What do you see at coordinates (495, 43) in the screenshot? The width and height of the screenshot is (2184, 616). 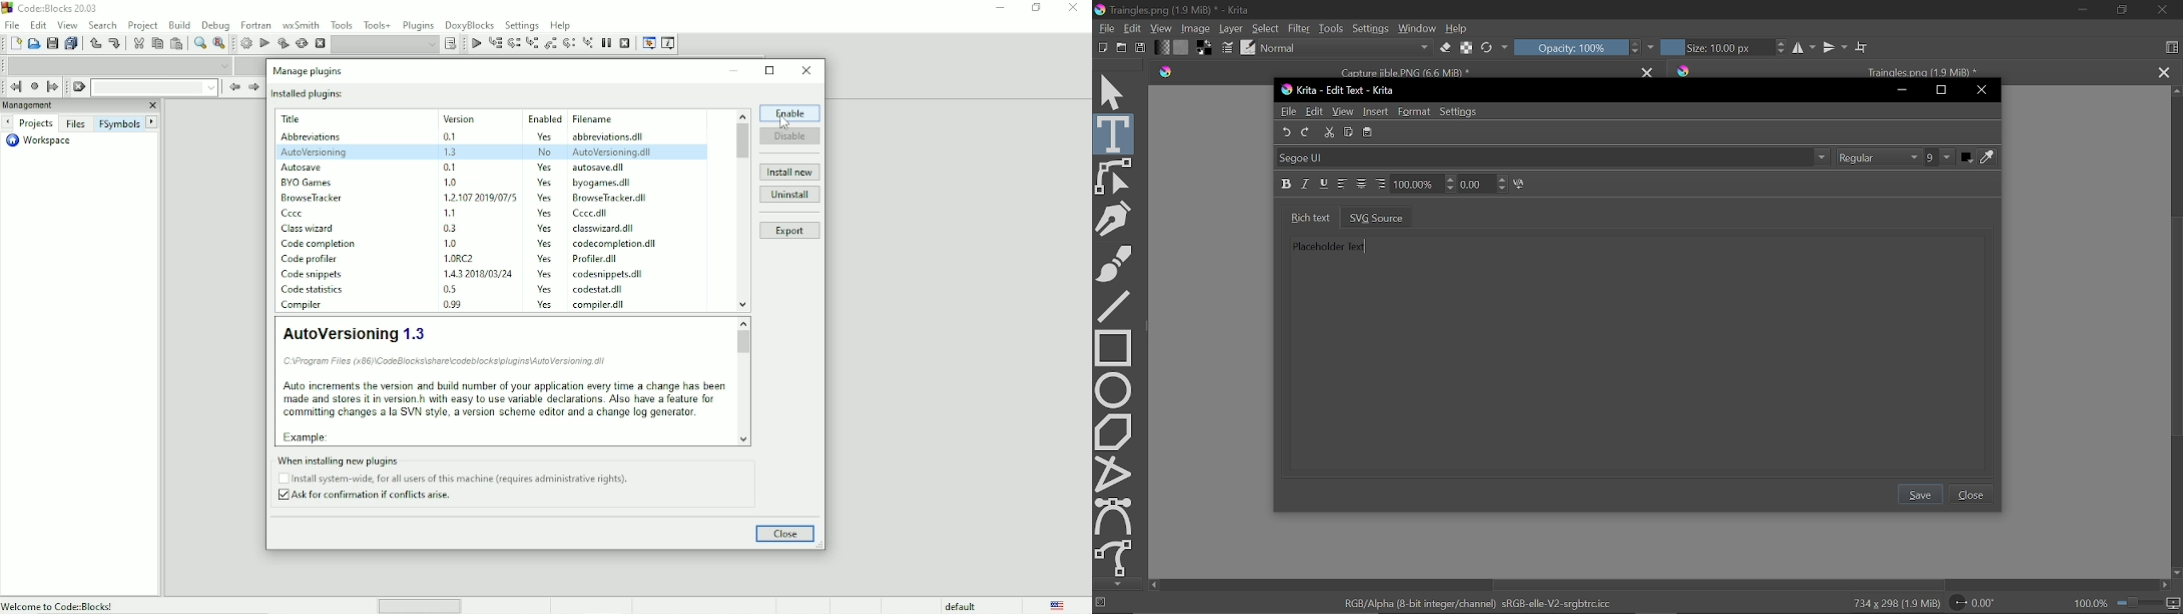 I see `Run to cursor` at bounding box center [495, 43].